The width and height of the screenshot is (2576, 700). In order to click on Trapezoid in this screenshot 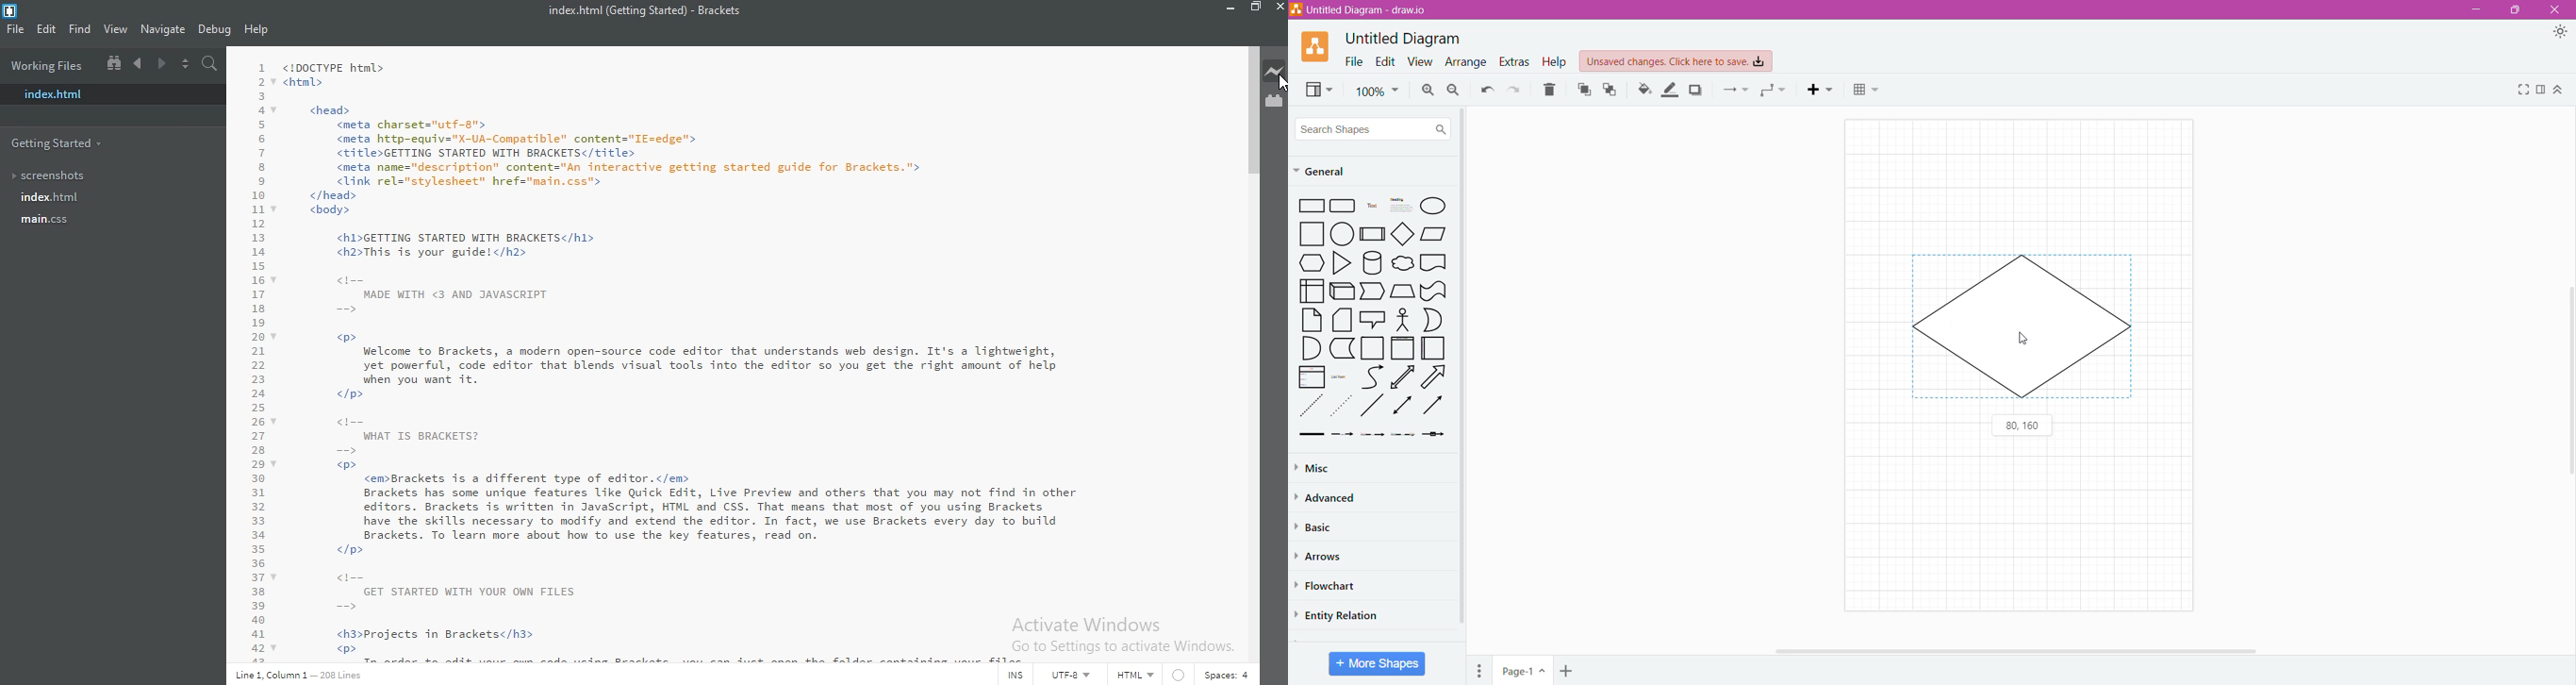, I will do `click(1402, 291)`.